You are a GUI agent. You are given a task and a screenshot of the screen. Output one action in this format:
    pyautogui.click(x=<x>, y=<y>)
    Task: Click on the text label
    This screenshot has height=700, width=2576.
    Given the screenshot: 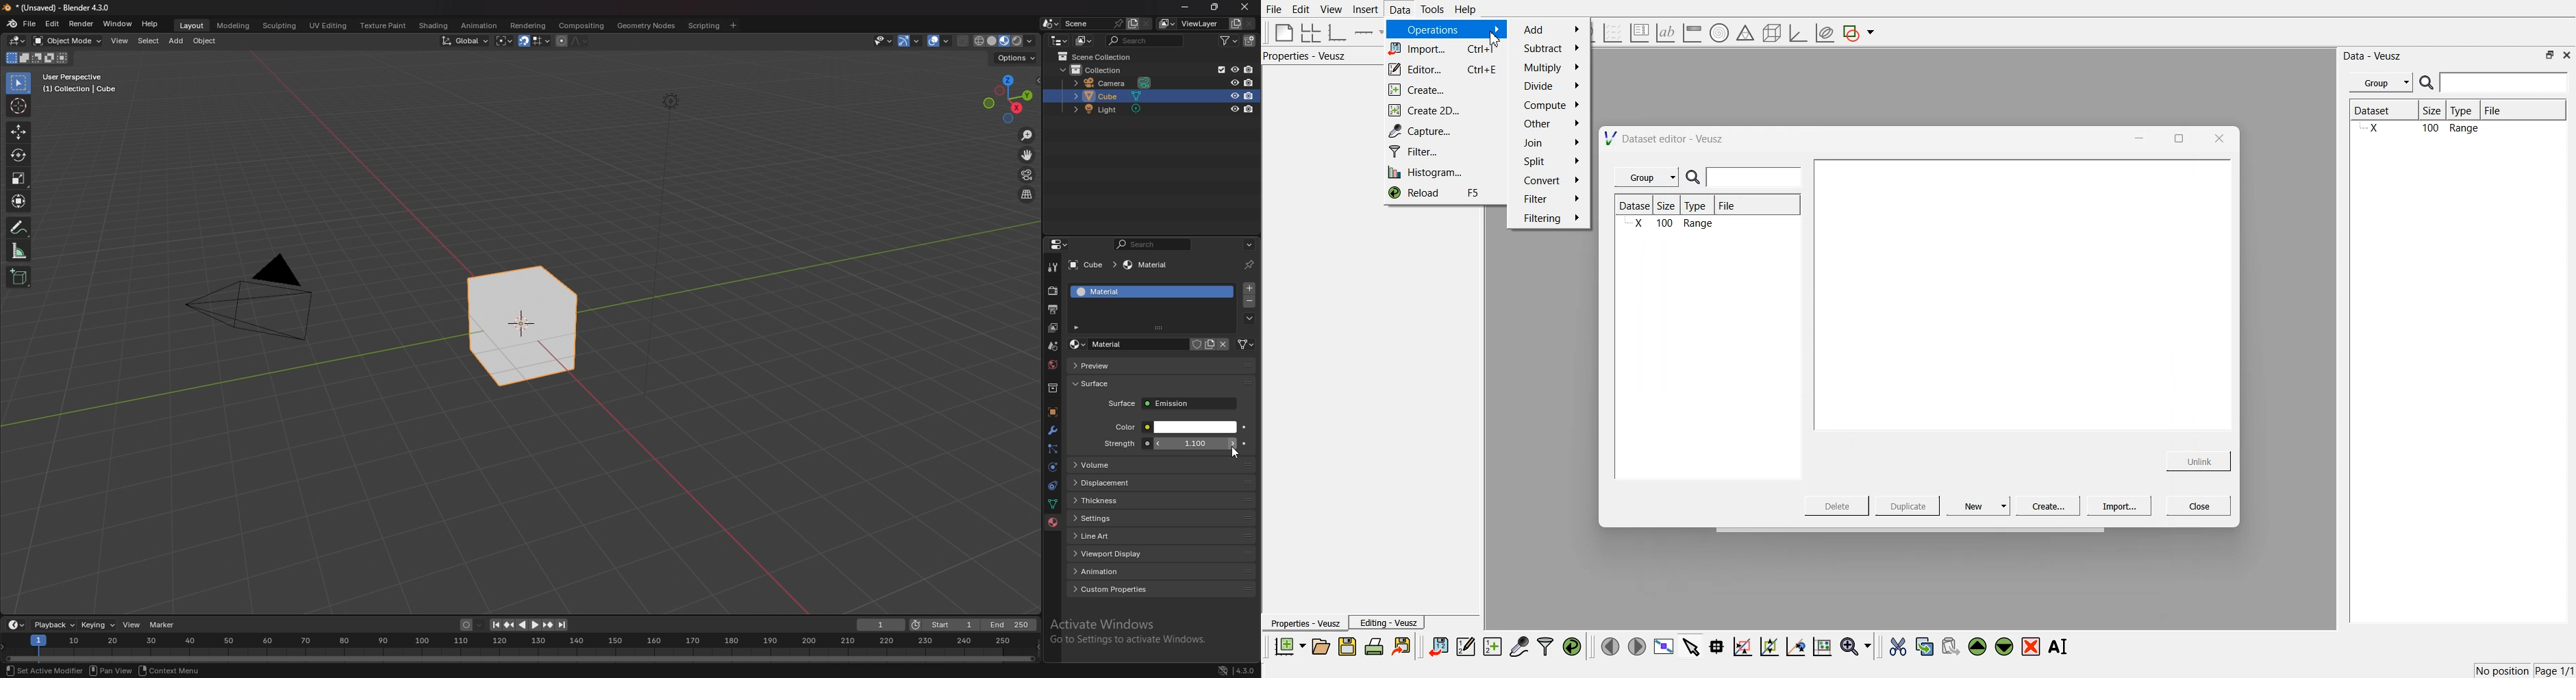 What is the action you would take?
    pyautogui.click(x=1664, y=33)
    